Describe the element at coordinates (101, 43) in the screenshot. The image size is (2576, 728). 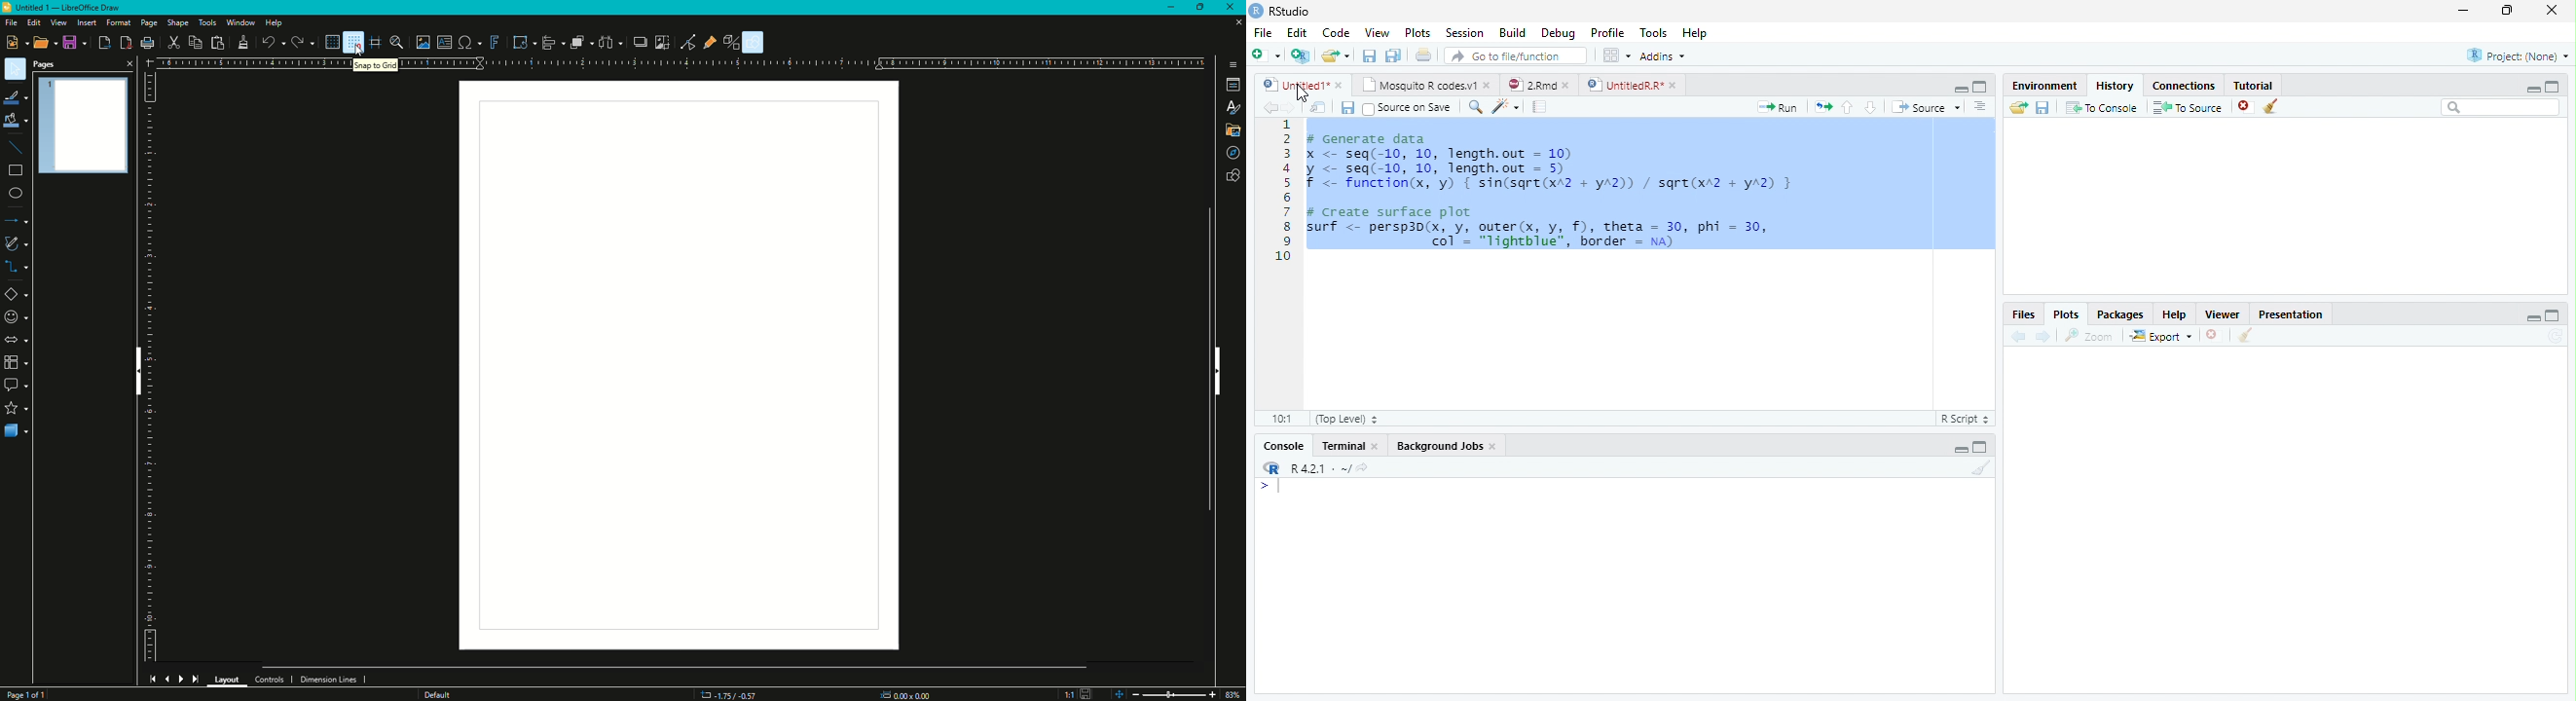
I see `Export` at that location.